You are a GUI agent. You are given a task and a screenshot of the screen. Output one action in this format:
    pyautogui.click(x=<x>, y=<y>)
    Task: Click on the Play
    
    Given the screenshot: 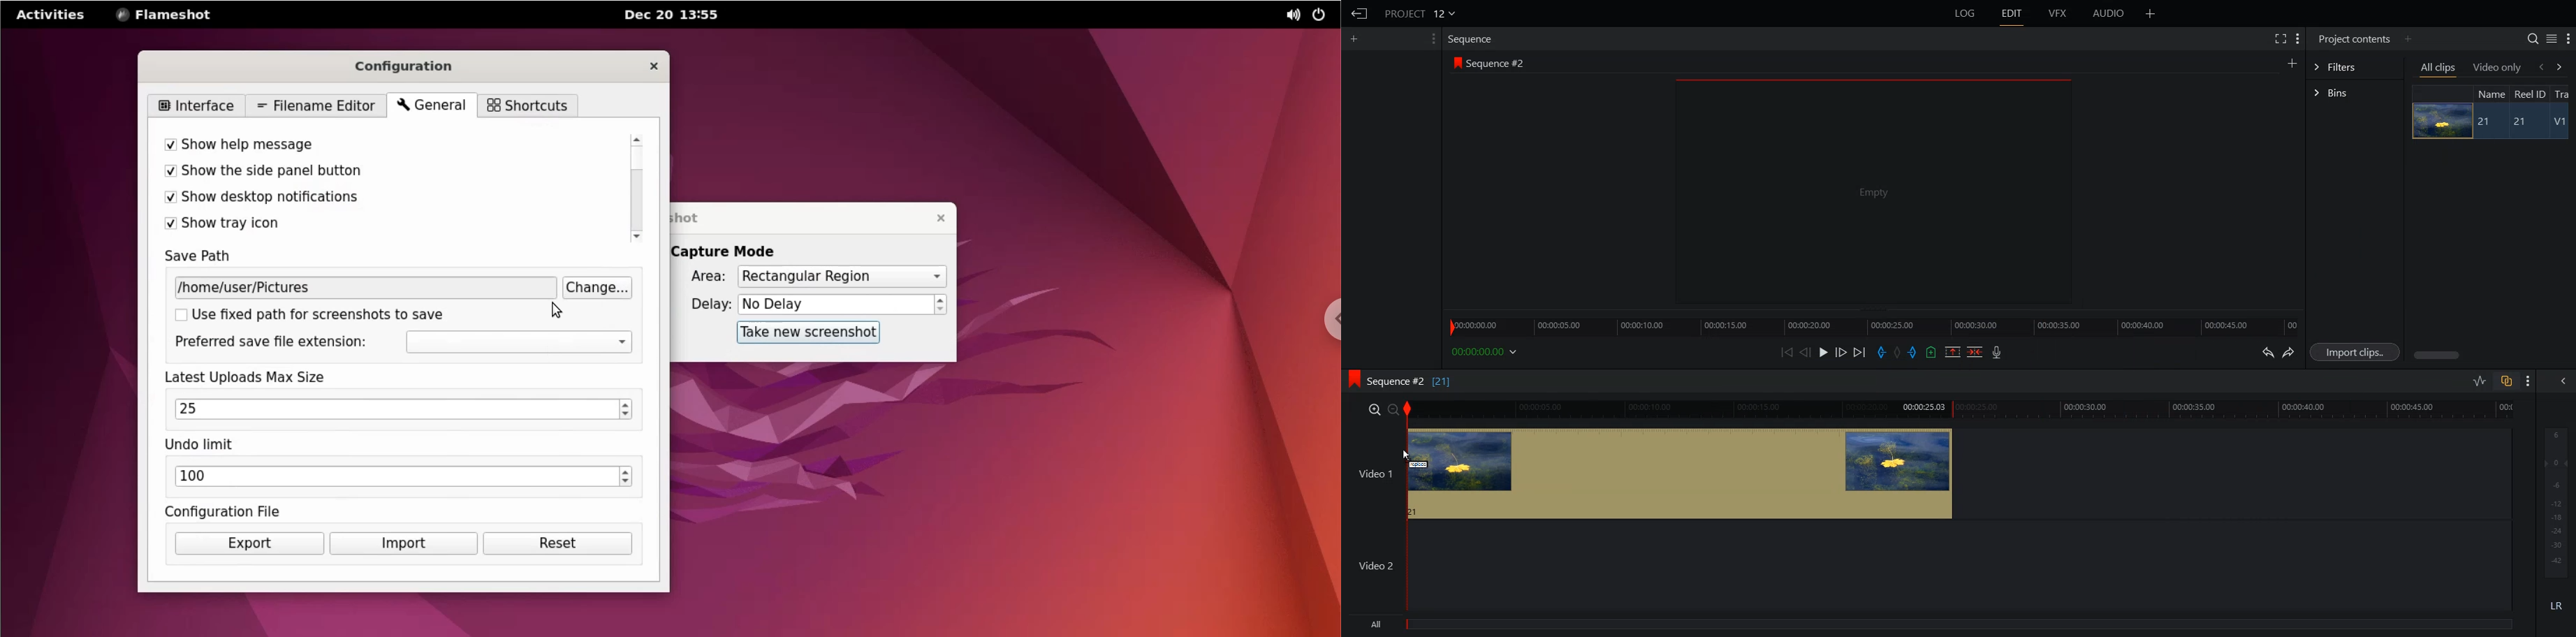 What is the action you would take?
    pyautogui.click(x=1825, y=352)
    